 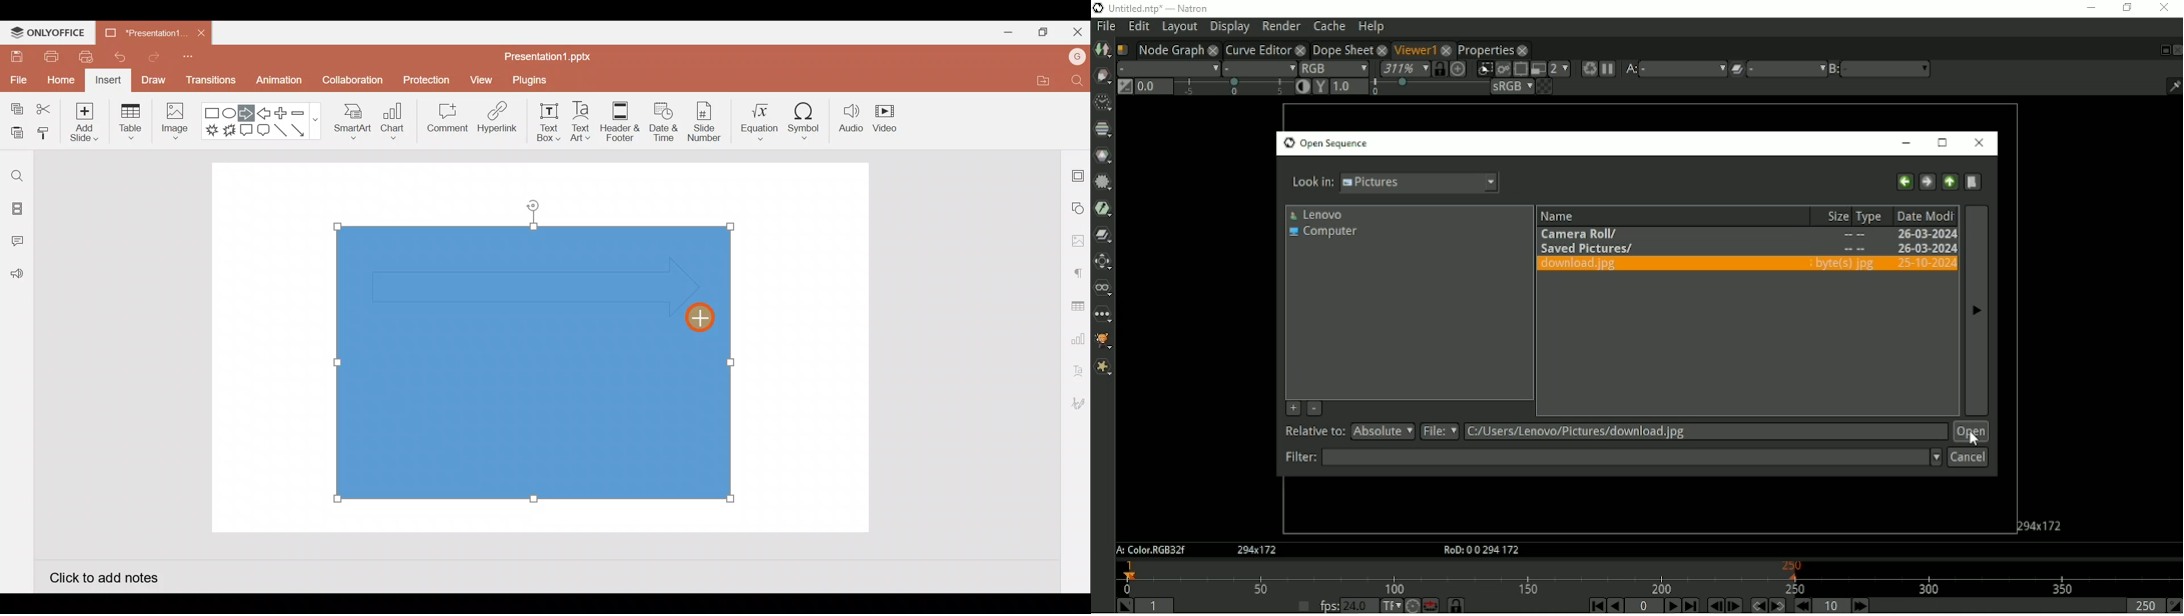 I want to click on Computer, so click(x=1323, y=233).